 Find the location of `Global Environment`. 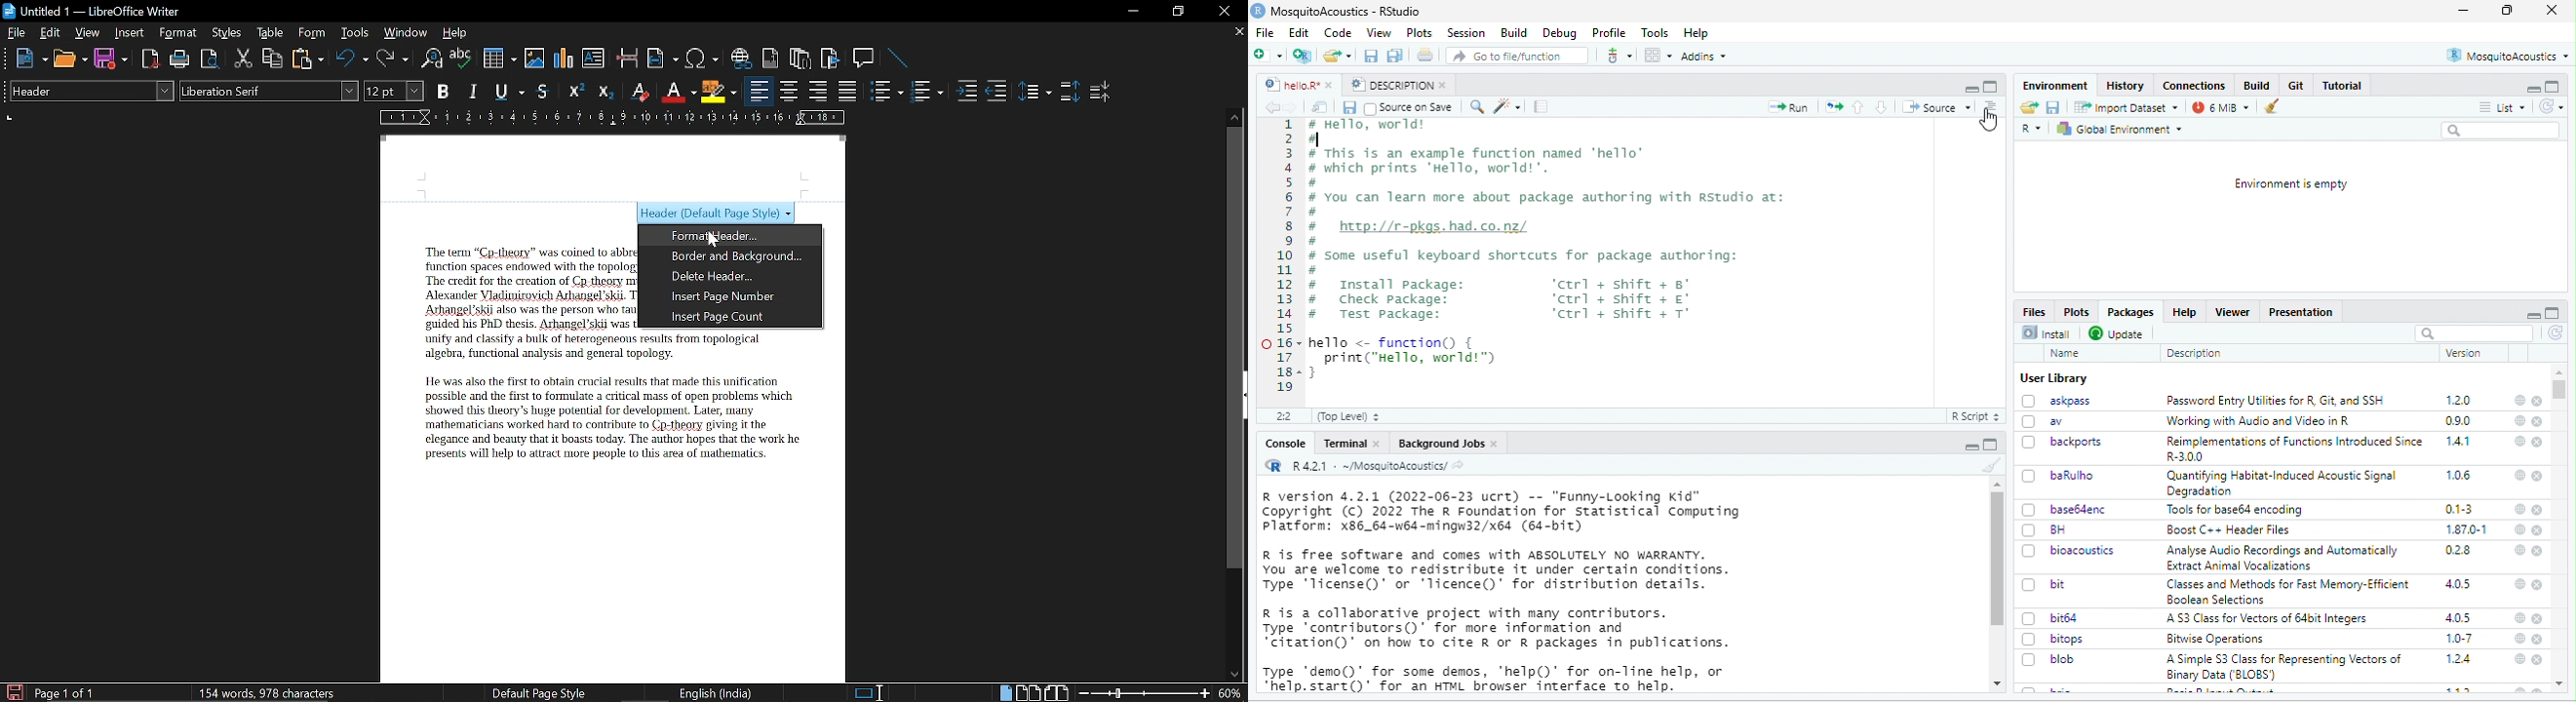

Global Environment is located at coordinates (2124, 128).